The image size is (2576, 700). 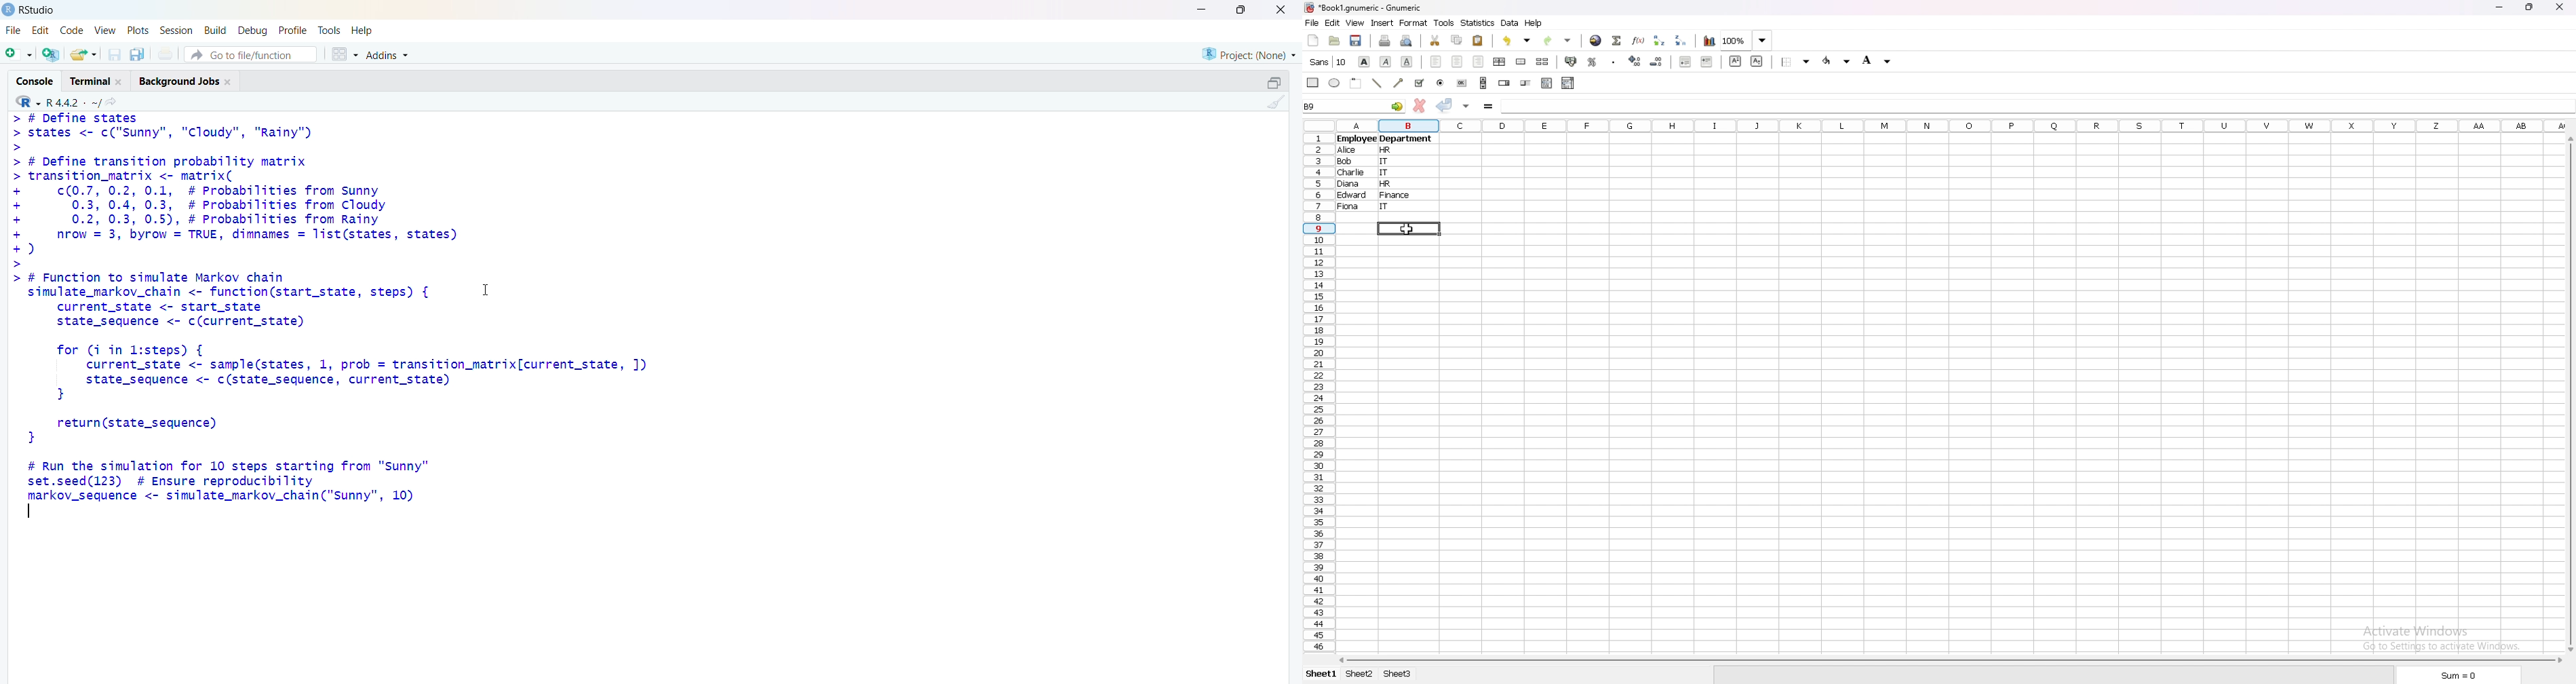 What do you see at coordinates (364, 30) in the screenshot?
I see `help` at bounding box center [364, 30].